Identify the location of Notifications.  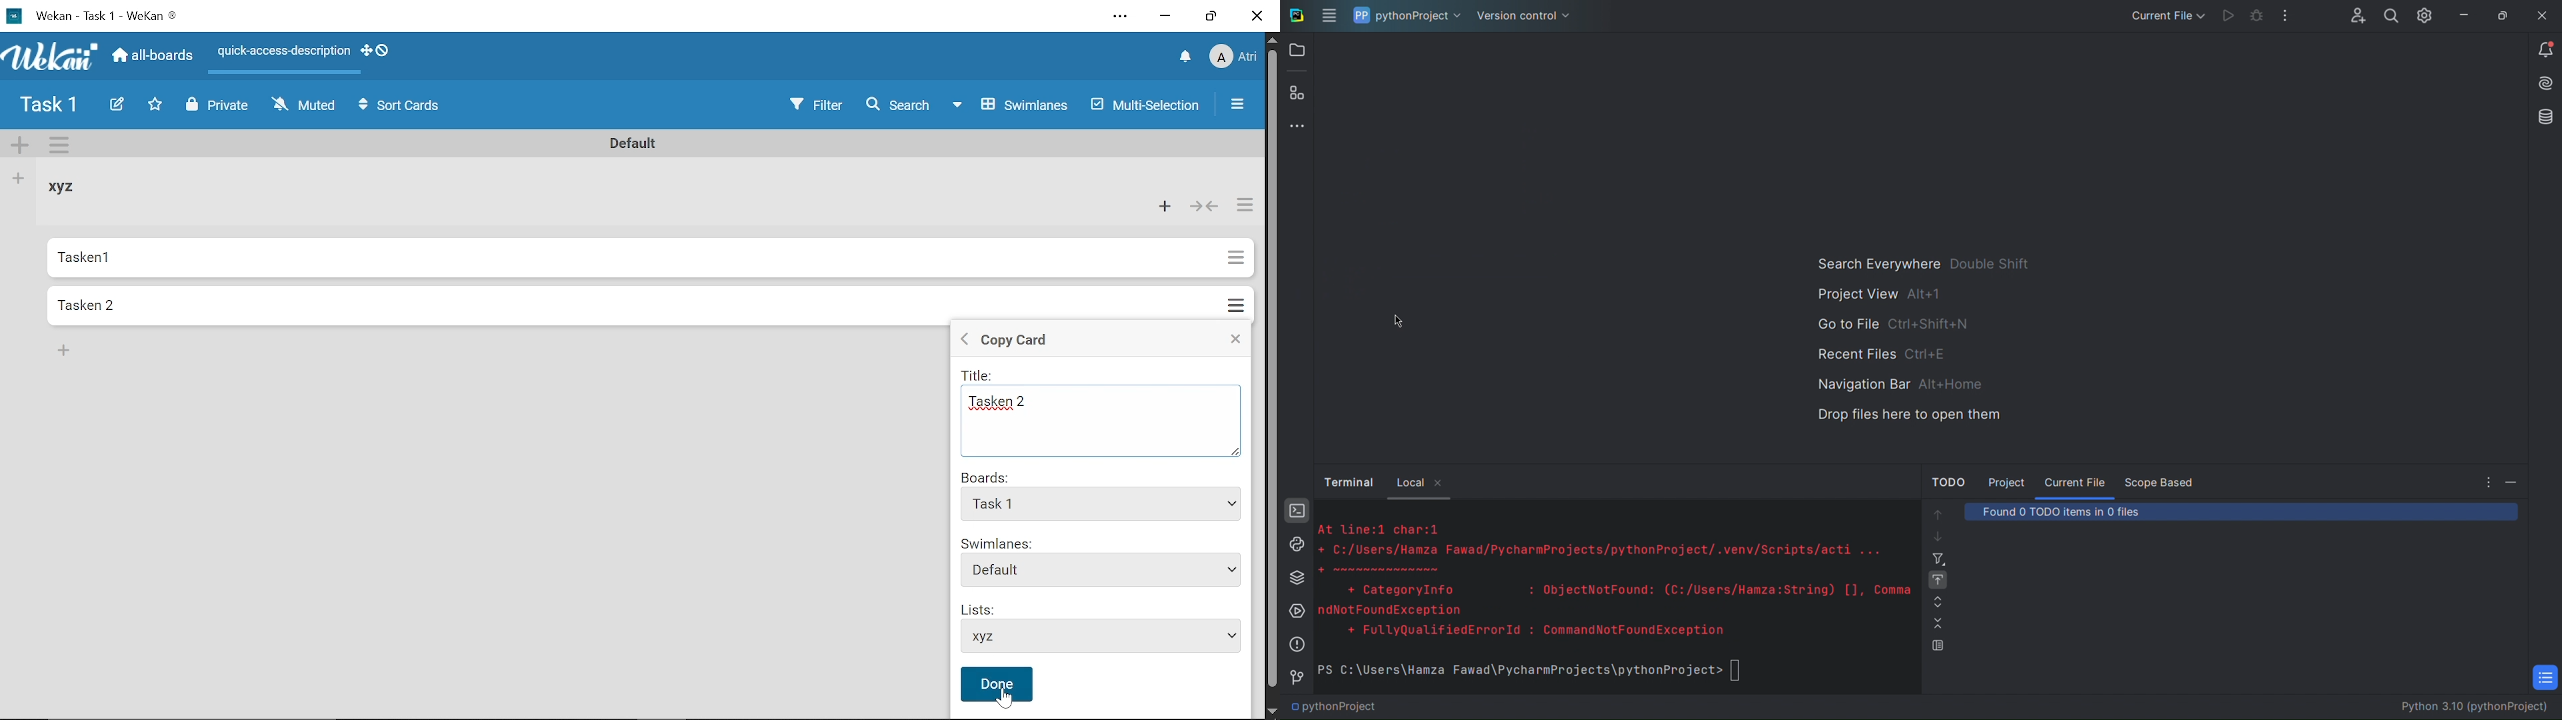
(1187, 57).